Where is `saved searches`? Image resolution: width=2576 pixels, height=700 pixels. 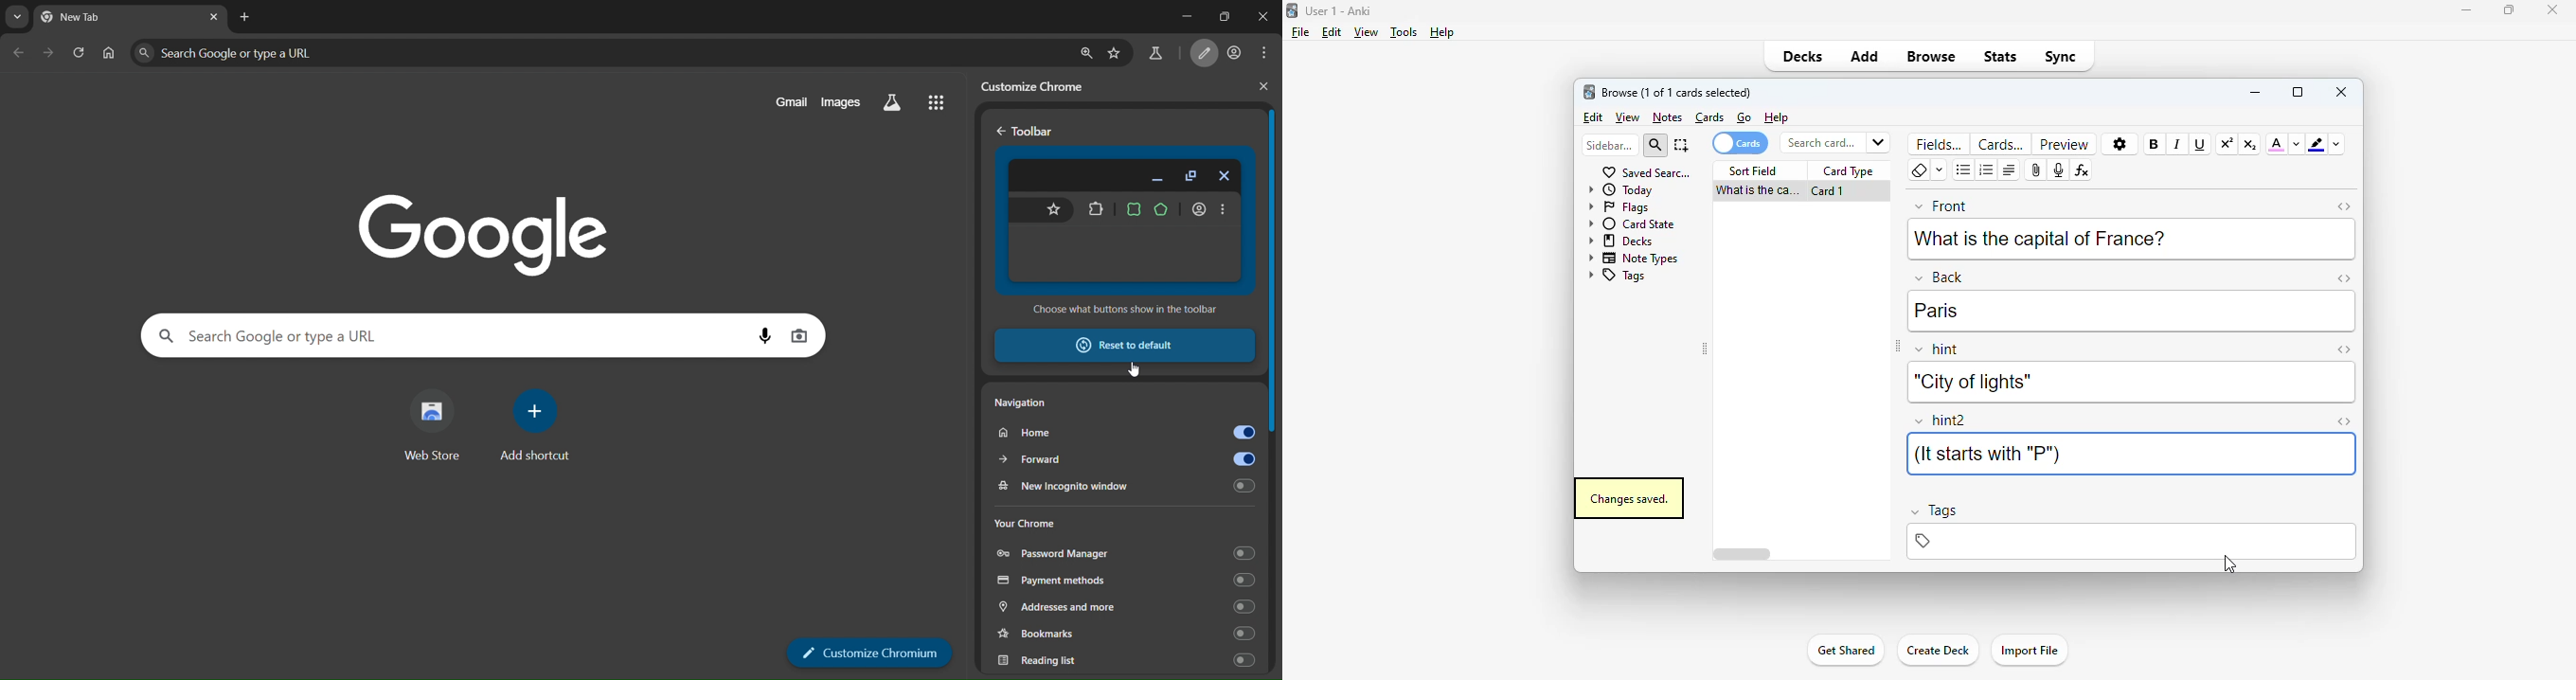
saved searches is located at coordinates (1646, 171).